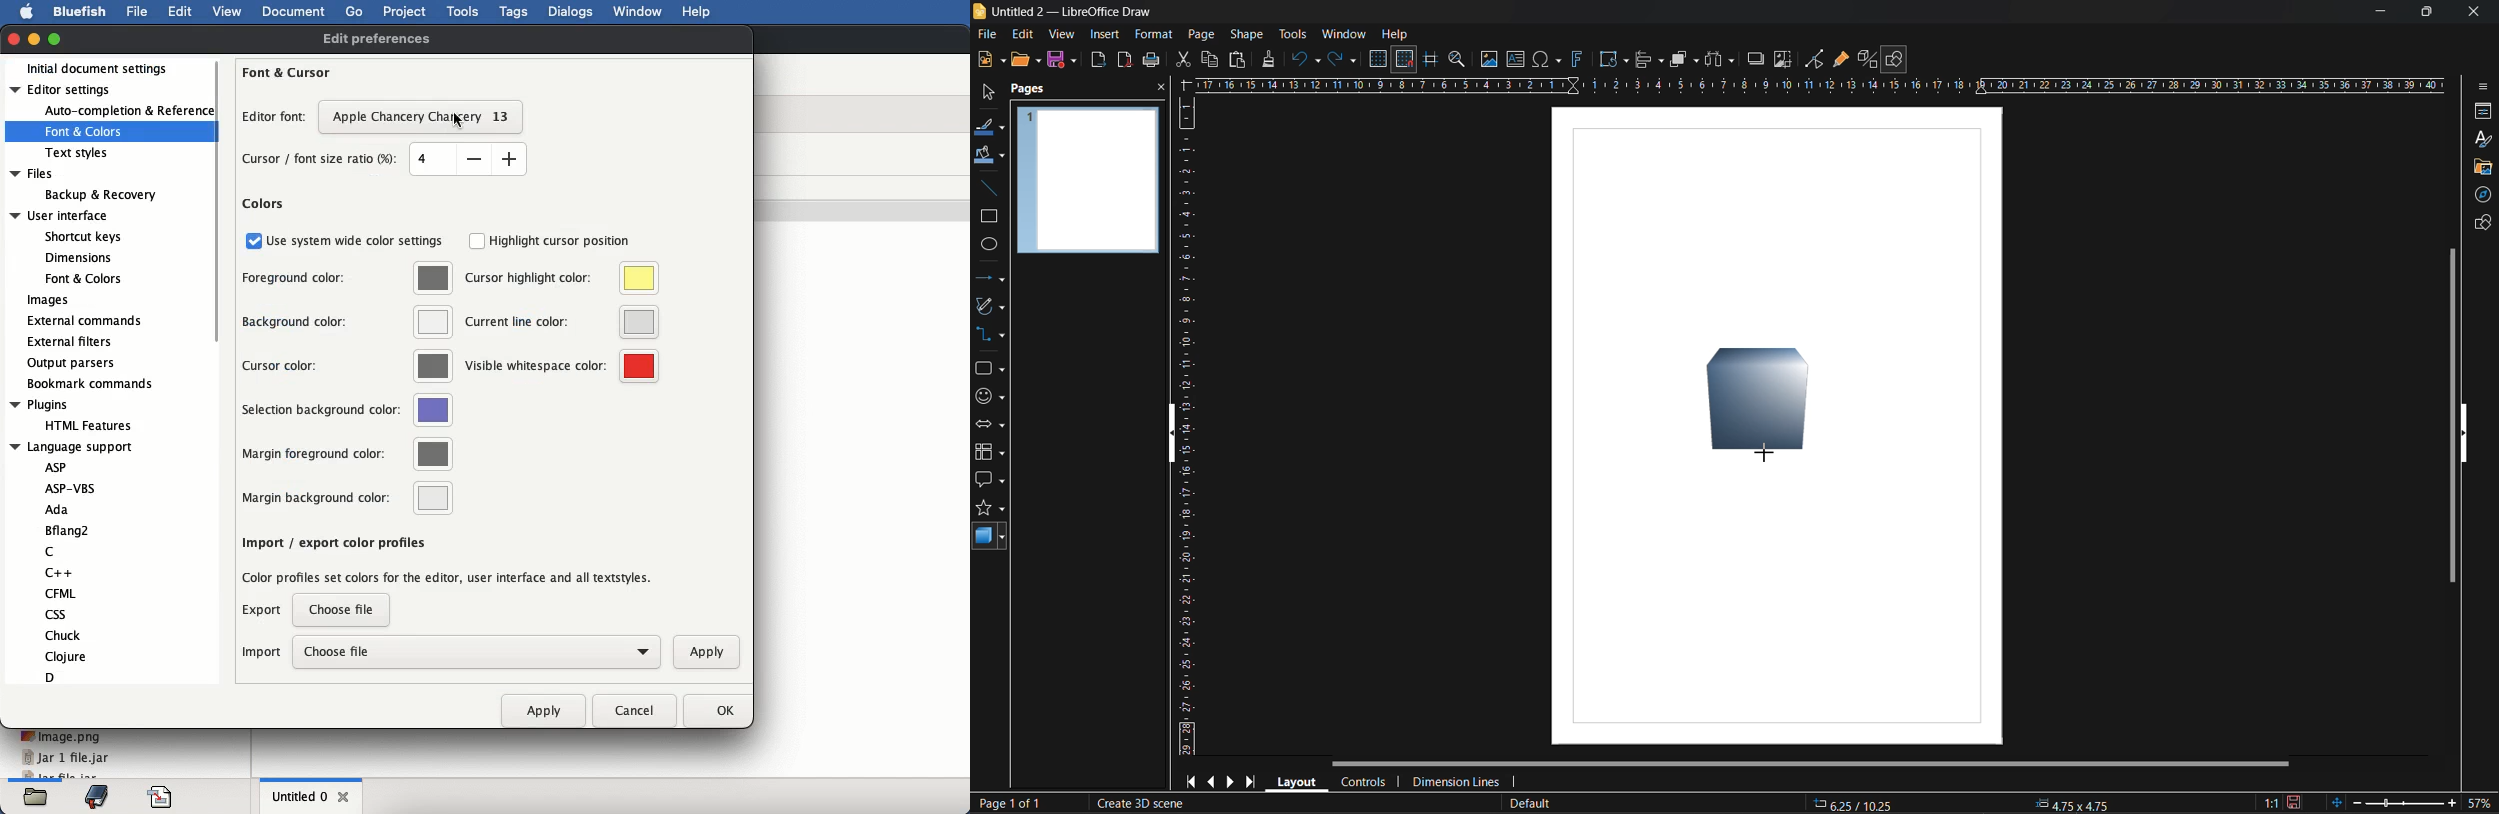  What do you see at coordinates (276, 119) in the screenshot?
I see `editor font` at bounding box center [276, 119].